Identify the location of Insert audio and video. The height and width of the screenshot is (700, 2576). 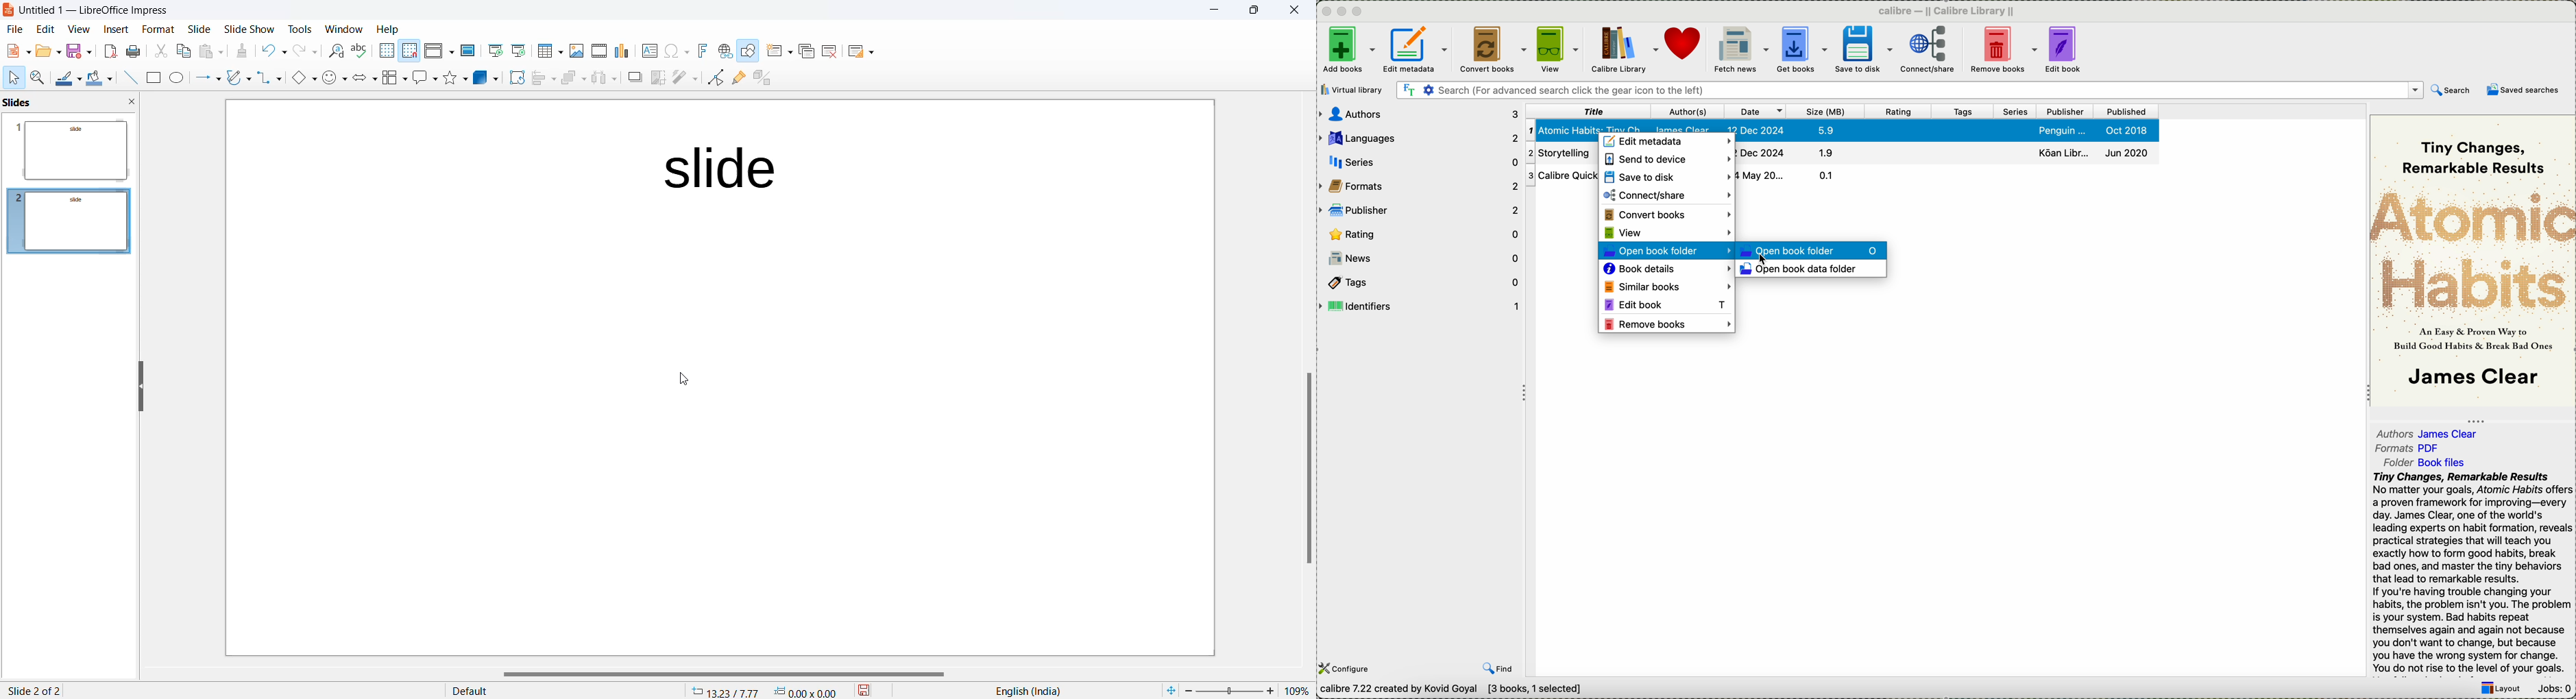
(597, 50).